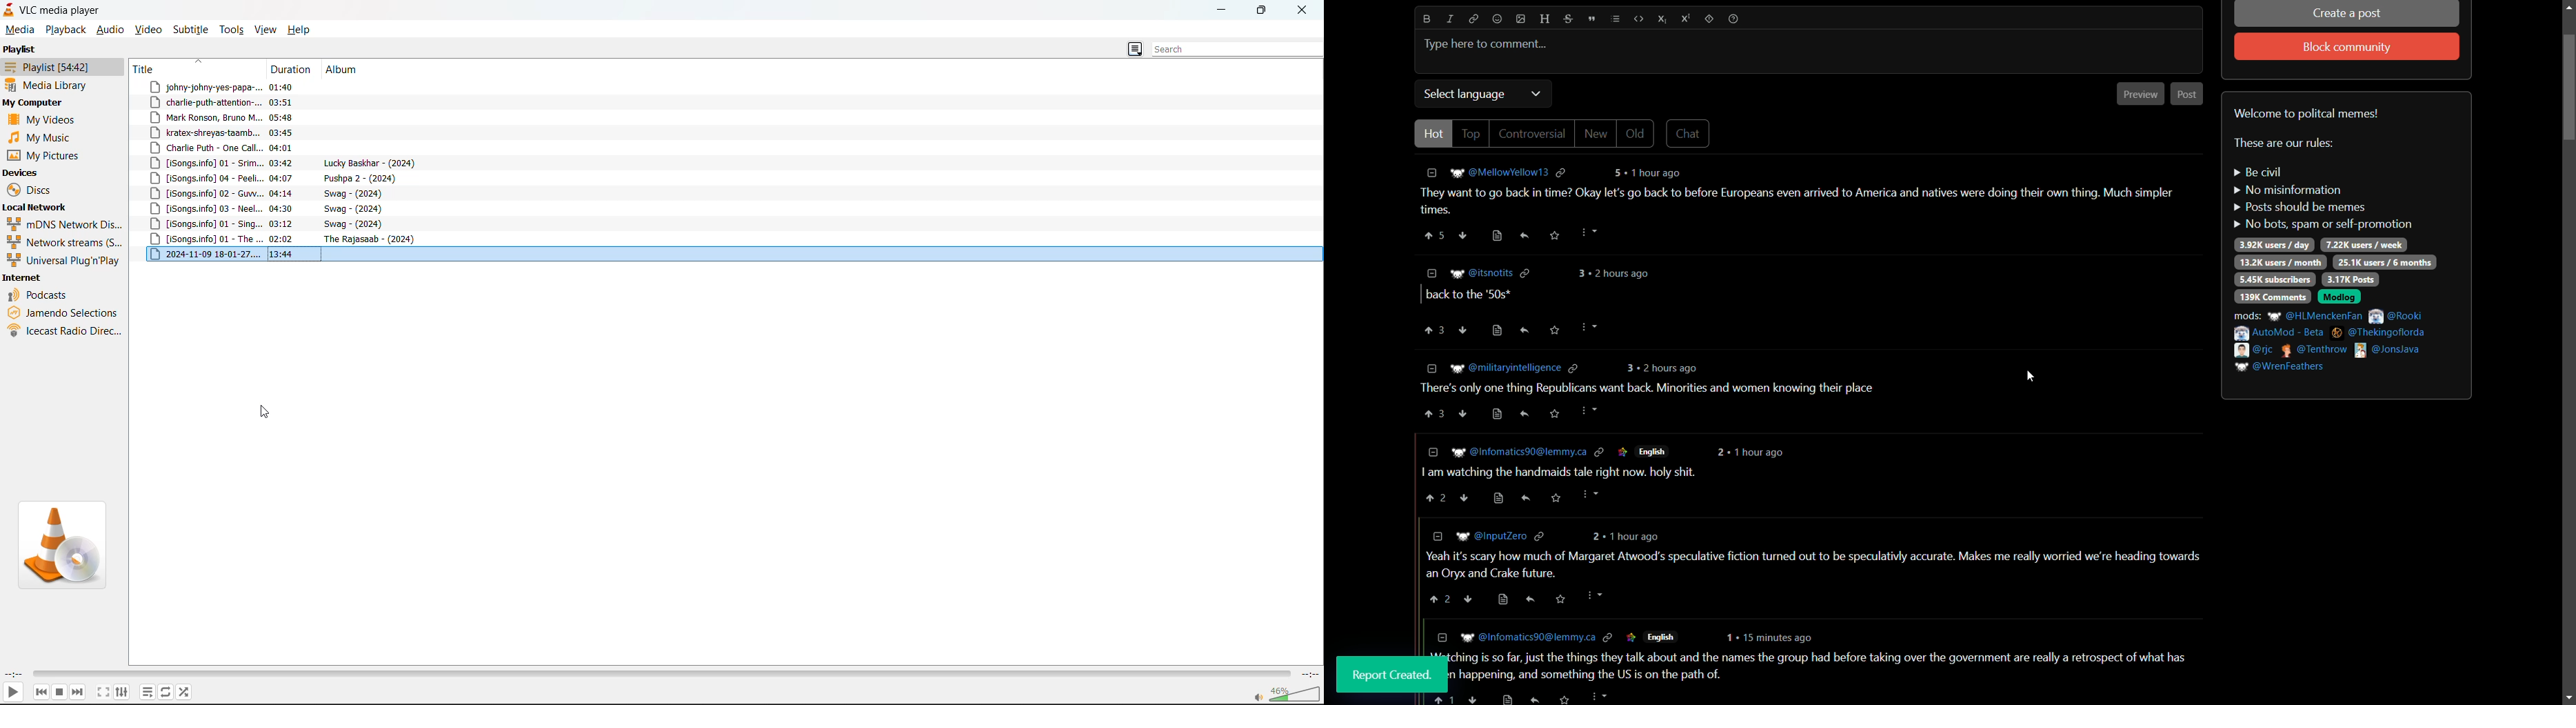  Describe the element at coordinates (1237, 50) in the screenshot. I see `search` at that location.